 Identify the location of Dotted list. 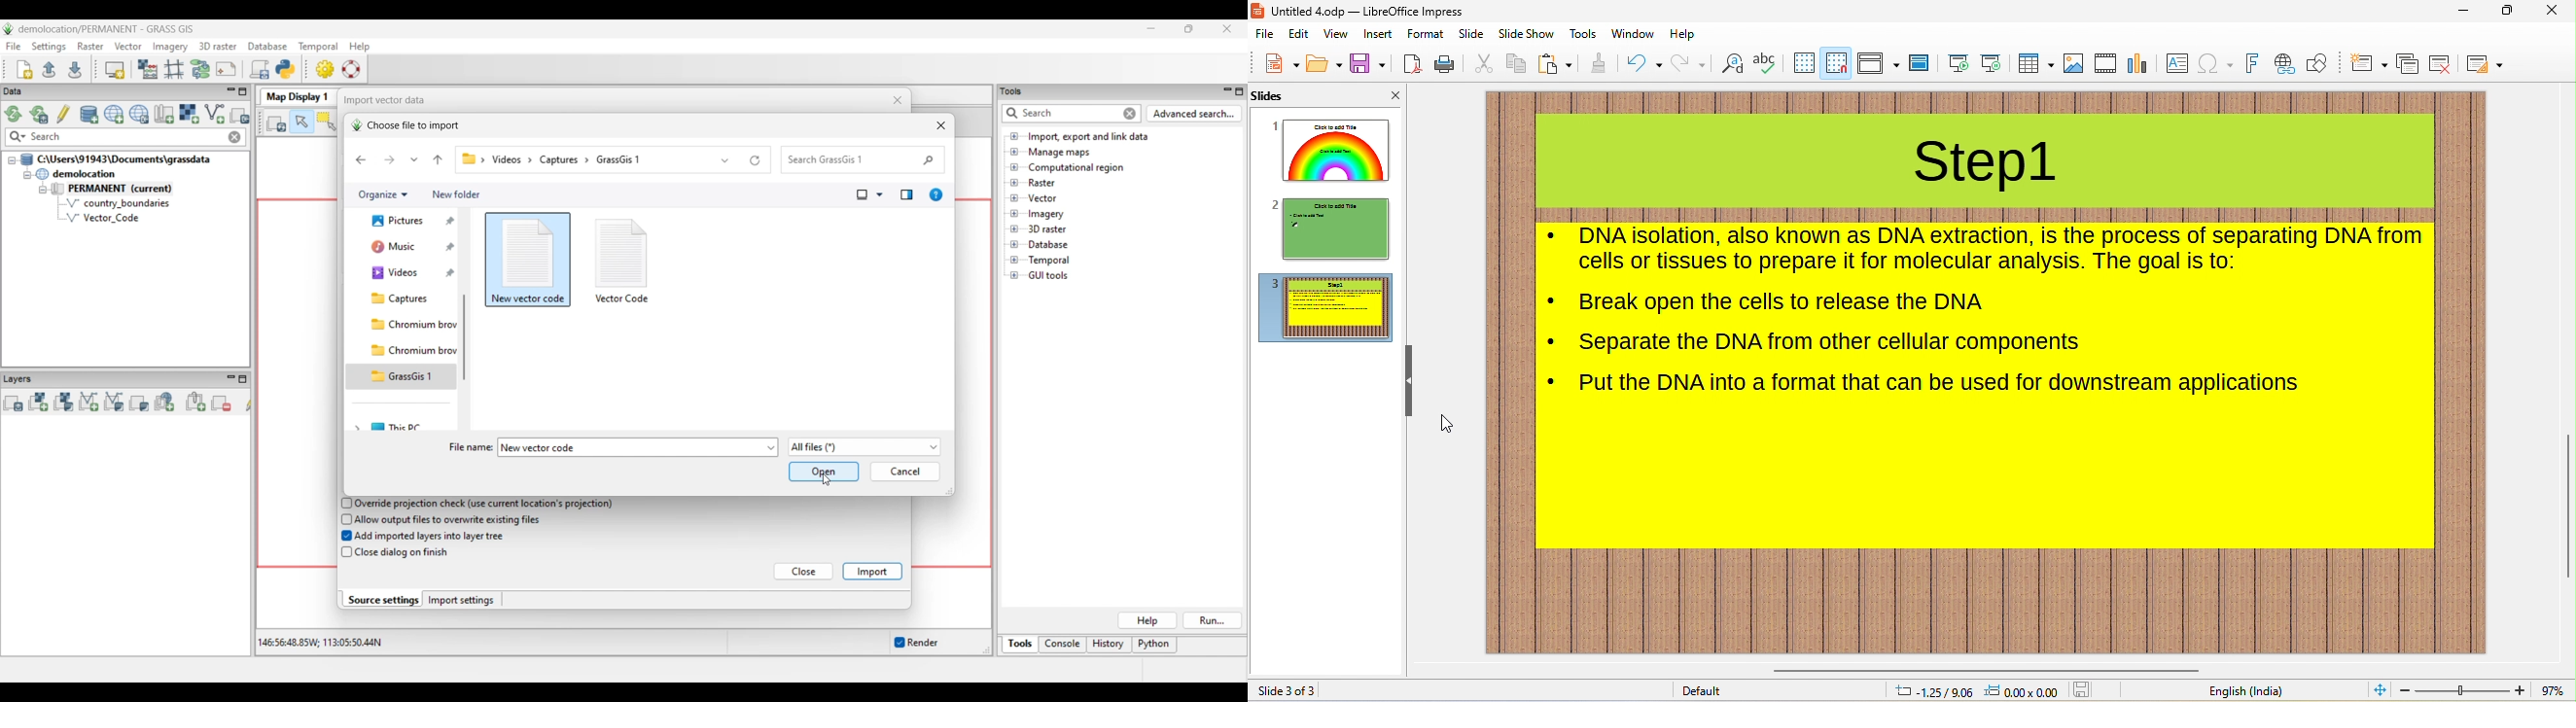
(1553, 300).